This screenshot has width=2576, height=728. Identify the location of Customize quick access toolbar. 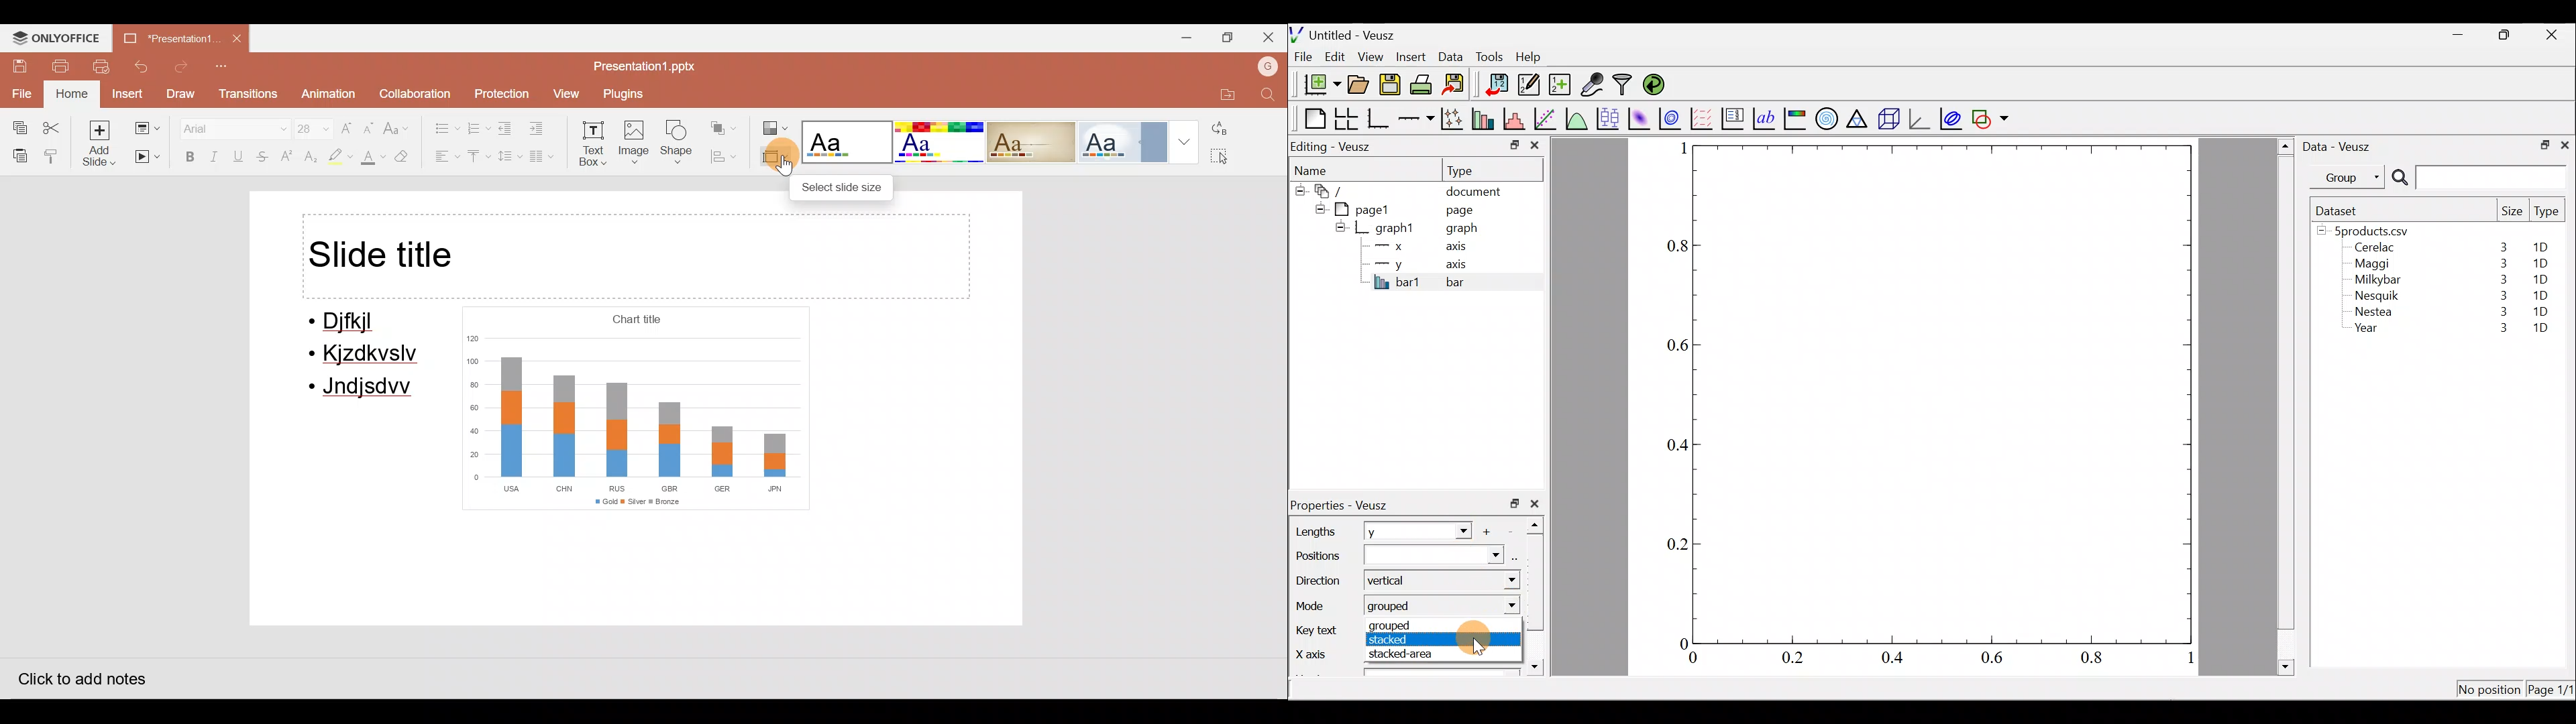
(225, 67).